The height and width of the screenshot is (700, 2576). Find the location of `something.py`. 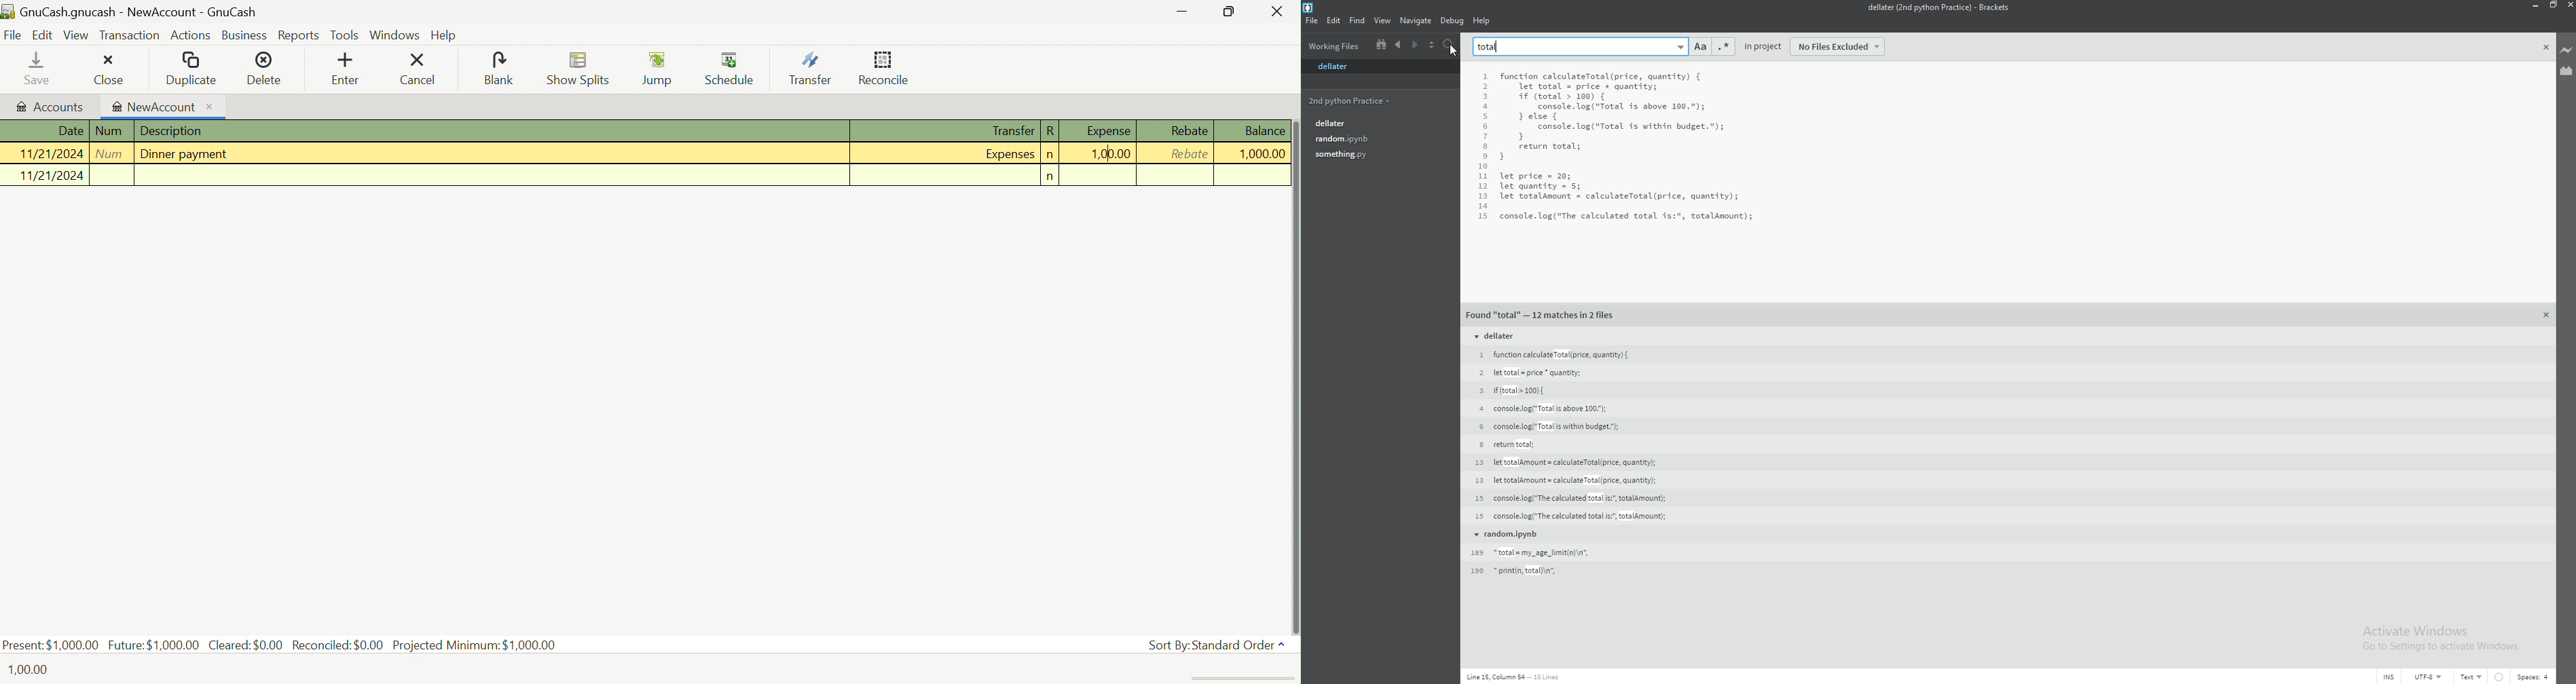

something.py is located at coordinates (1377, 155).